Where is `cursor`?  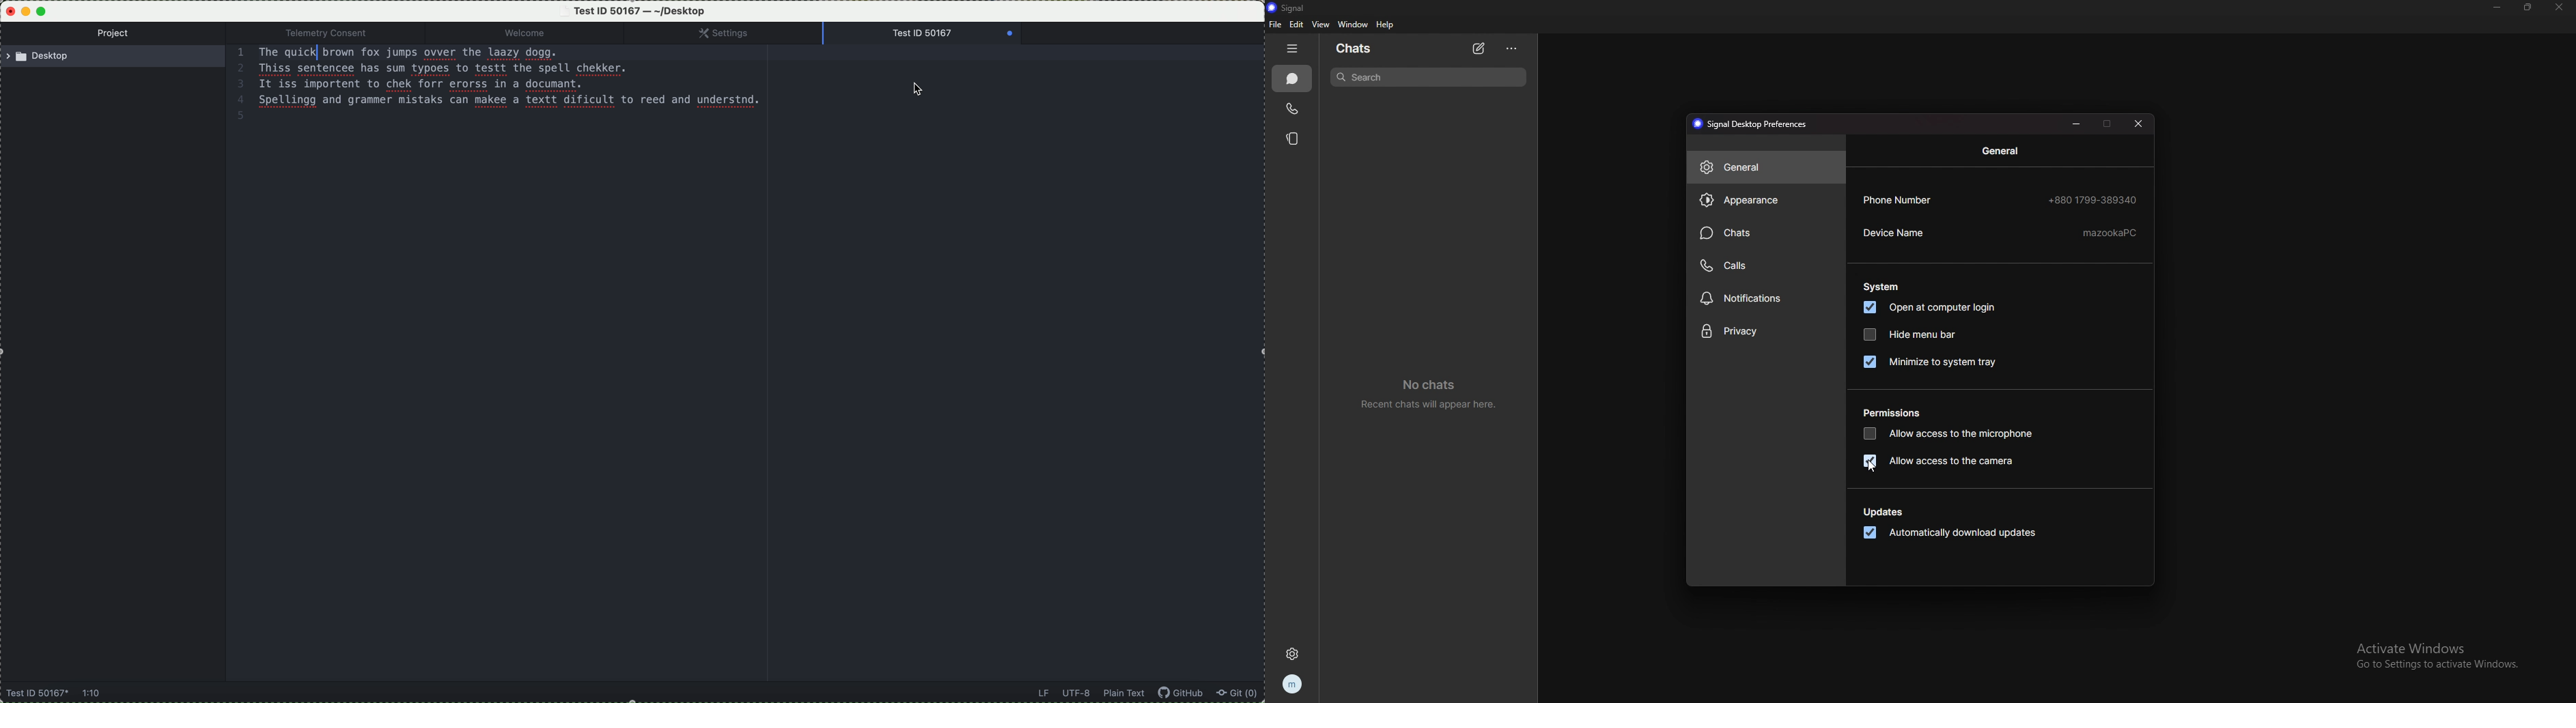
cursor is located at coordinates (1868, 465).